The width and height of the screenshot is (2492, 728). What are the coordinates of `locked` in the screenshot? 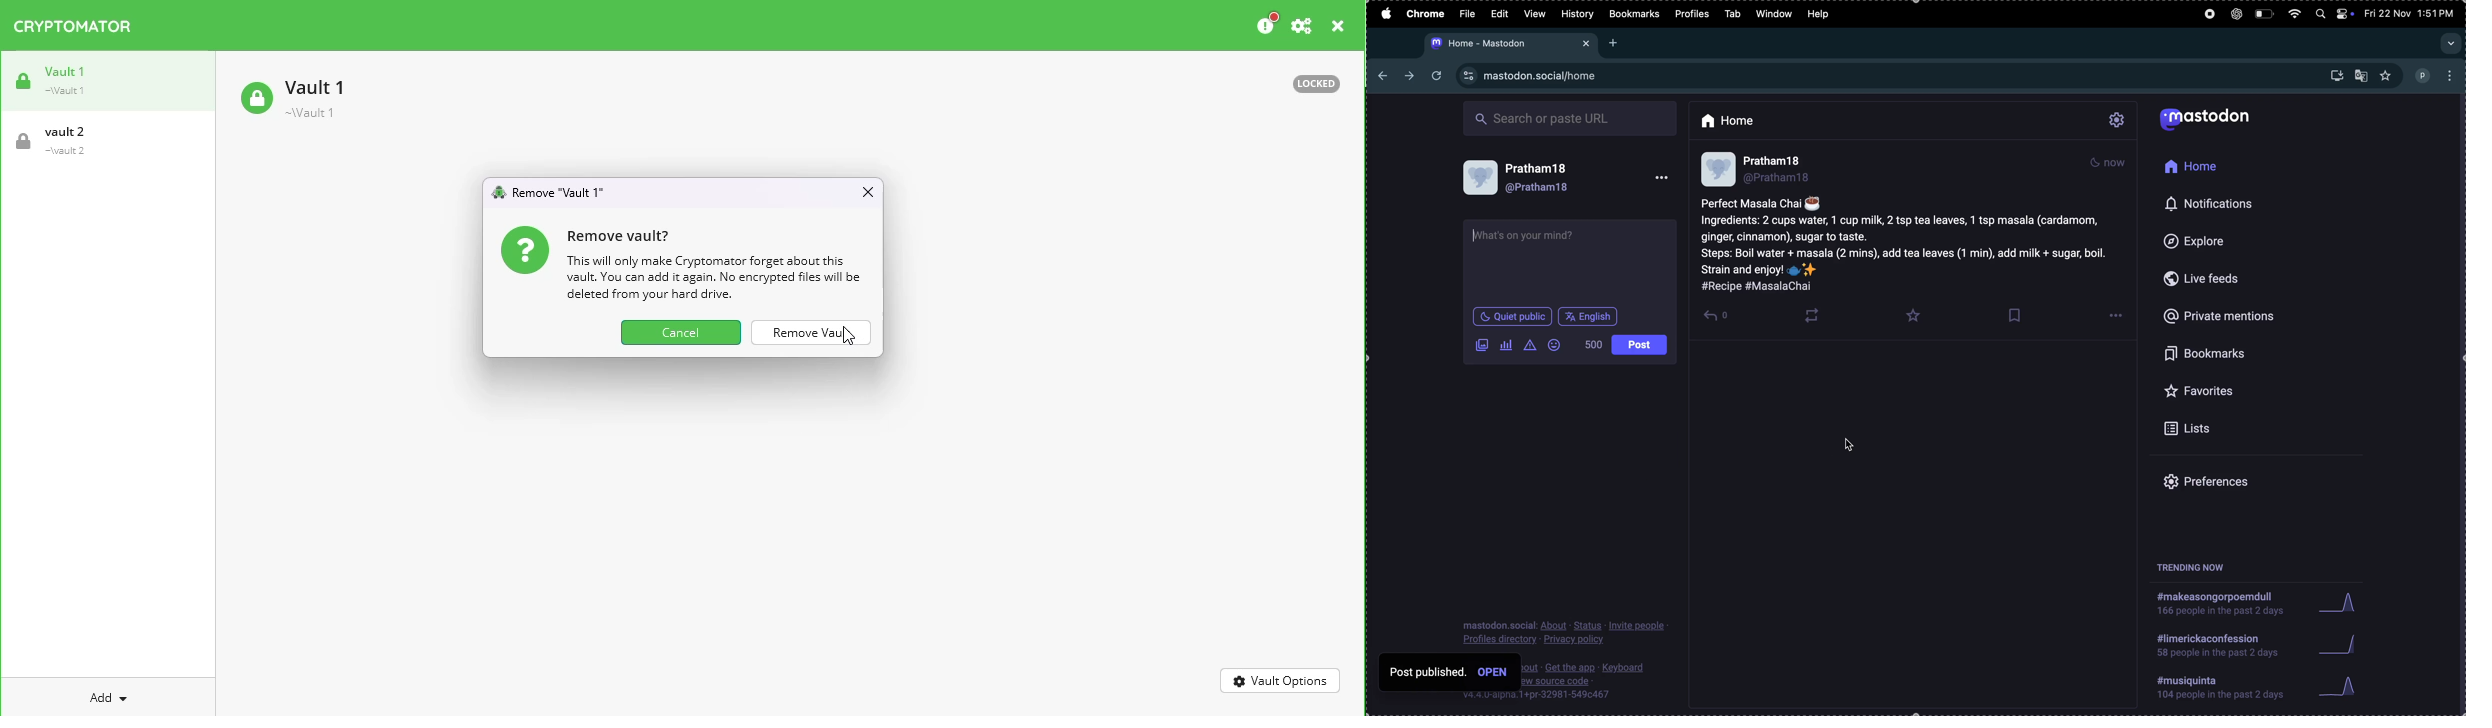 It's located at (1316, 84).